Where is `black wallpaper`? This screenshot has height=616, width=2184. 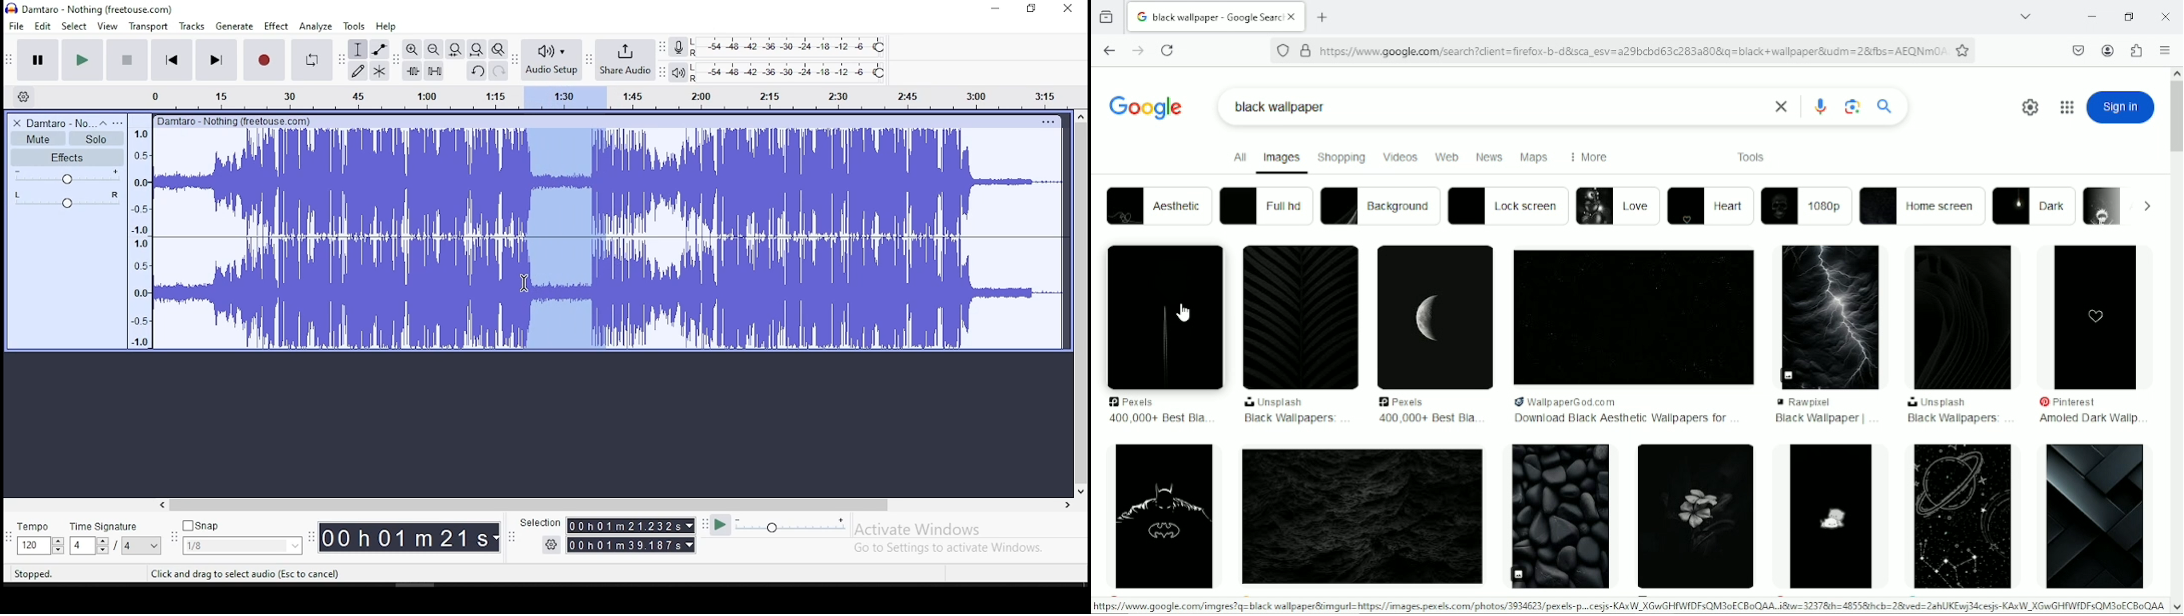
black wallpaper is located at coordinates (1281, 107).